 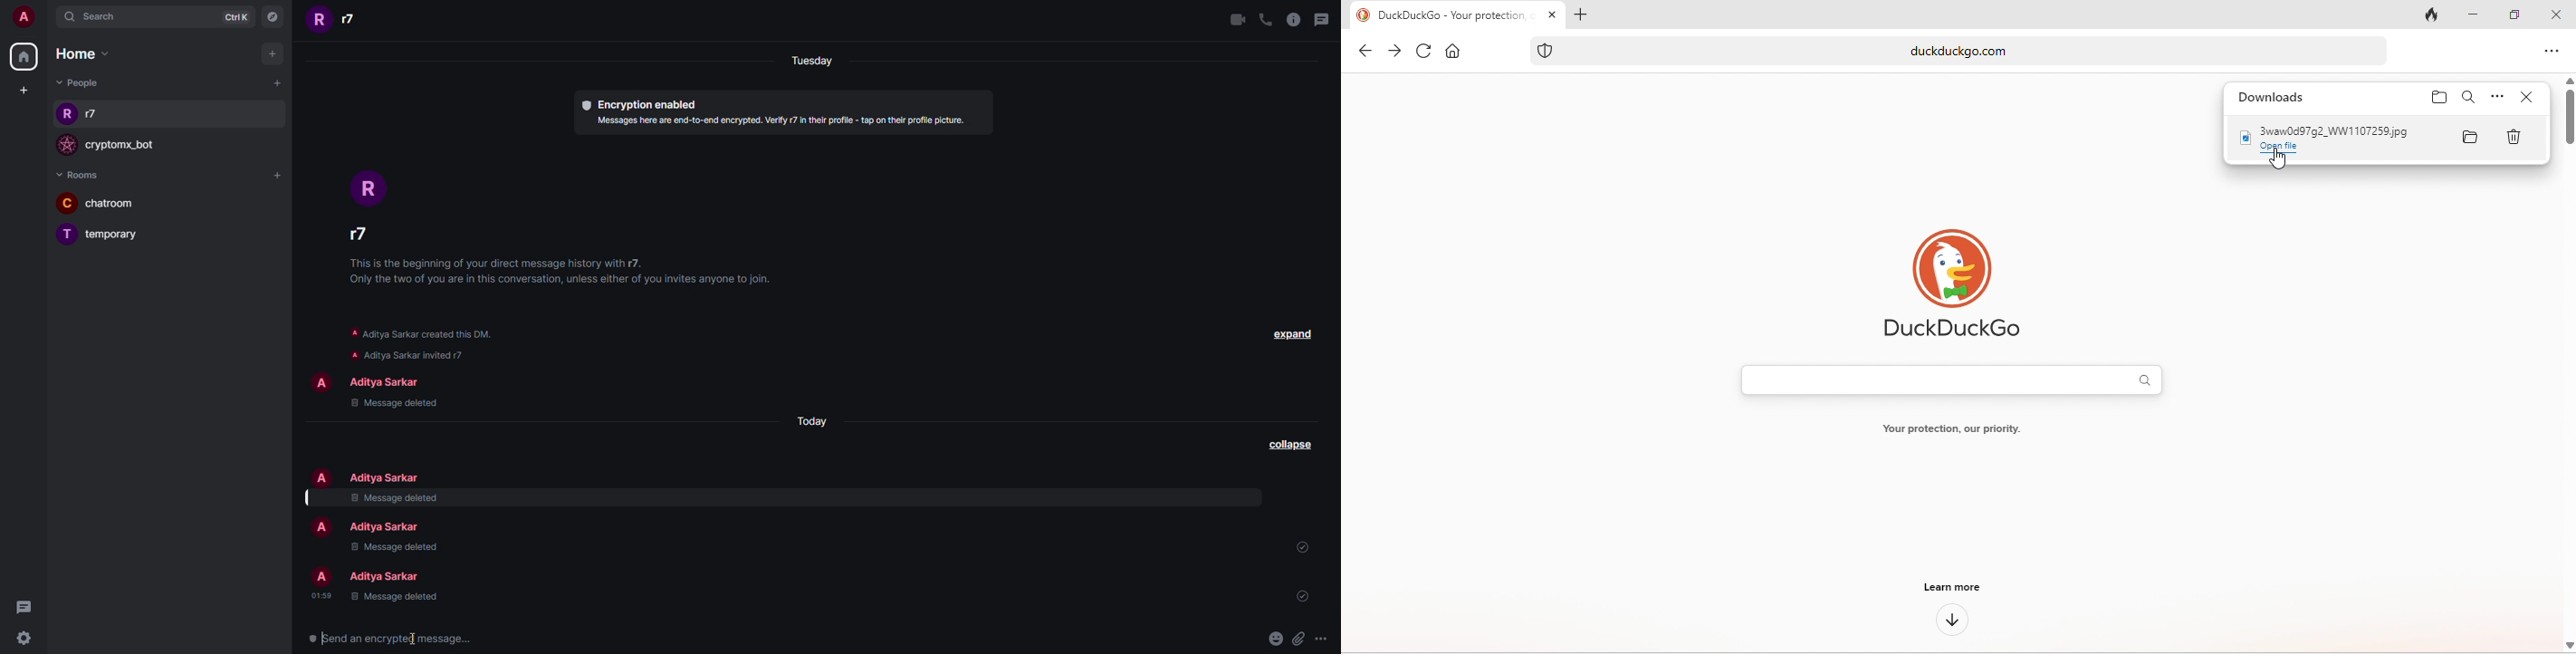 What do you see at coordinates (23, 59) in the screenshot?
I see `home` at bounding box center [23, 59].